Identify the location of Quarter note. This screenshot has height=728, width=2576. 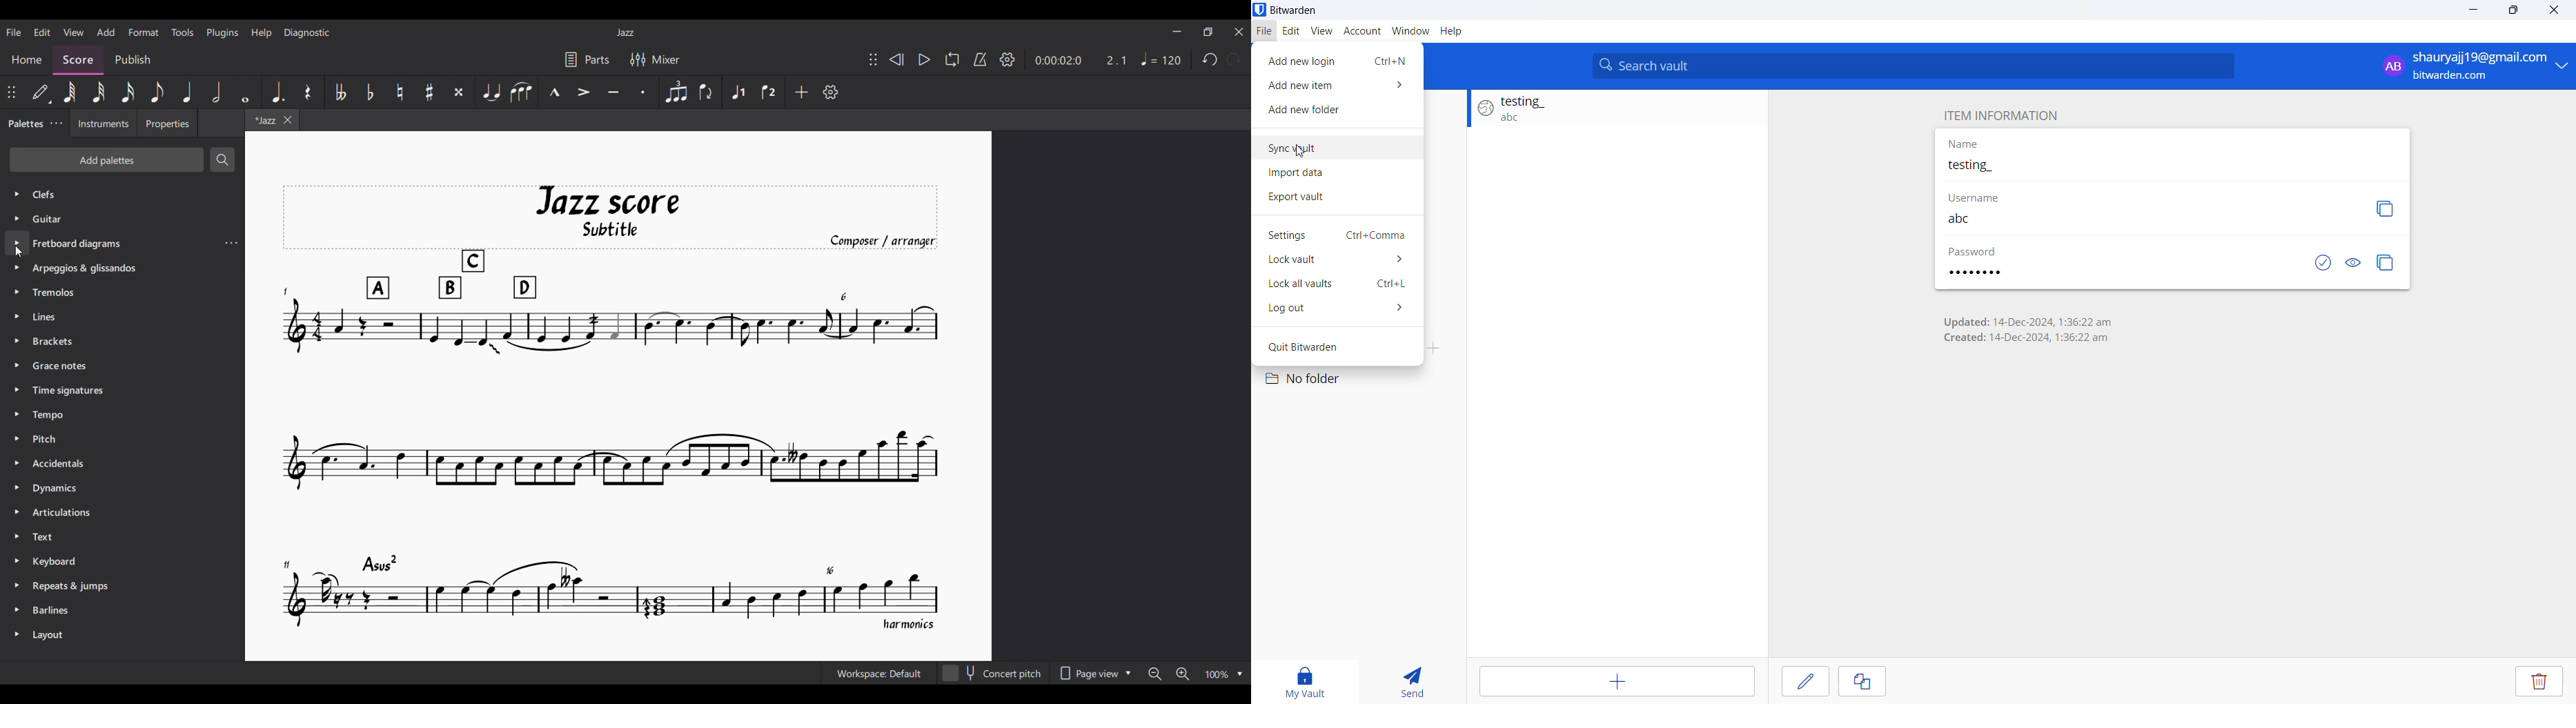
(188, 92).